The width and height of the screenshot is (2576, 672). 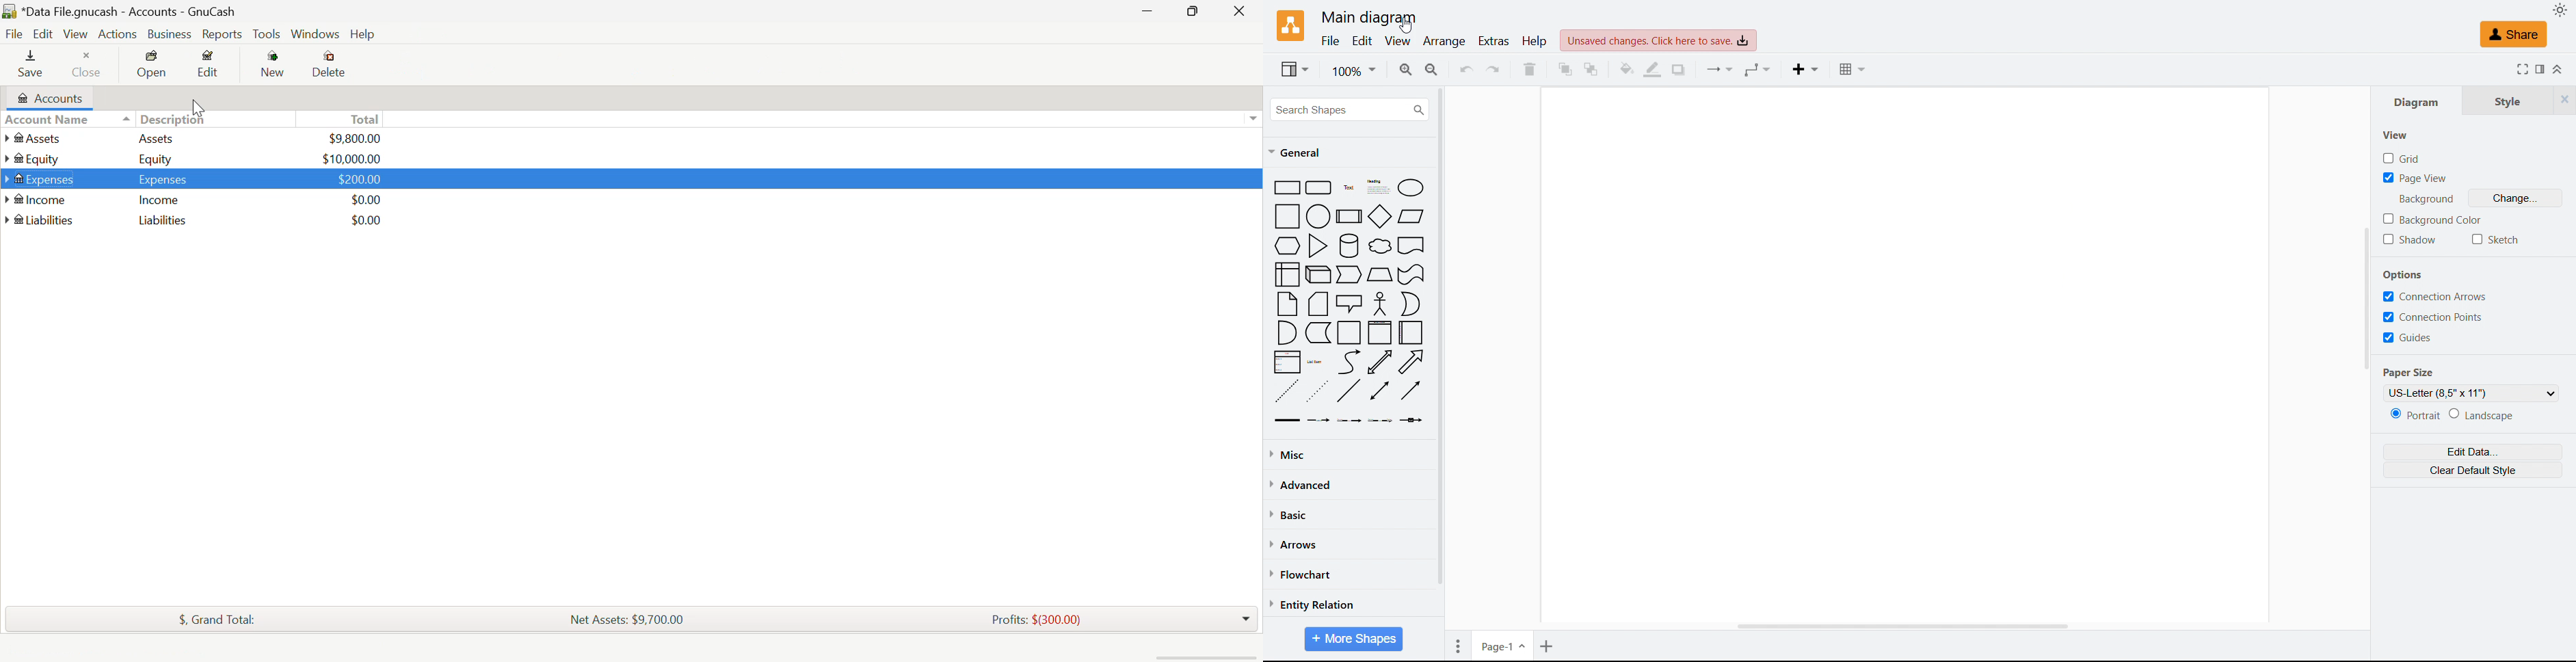 What do you see at coordinates (1195, 11) in the screenshot?
I see `Minimize Window` at bounding box center [1195, 11].